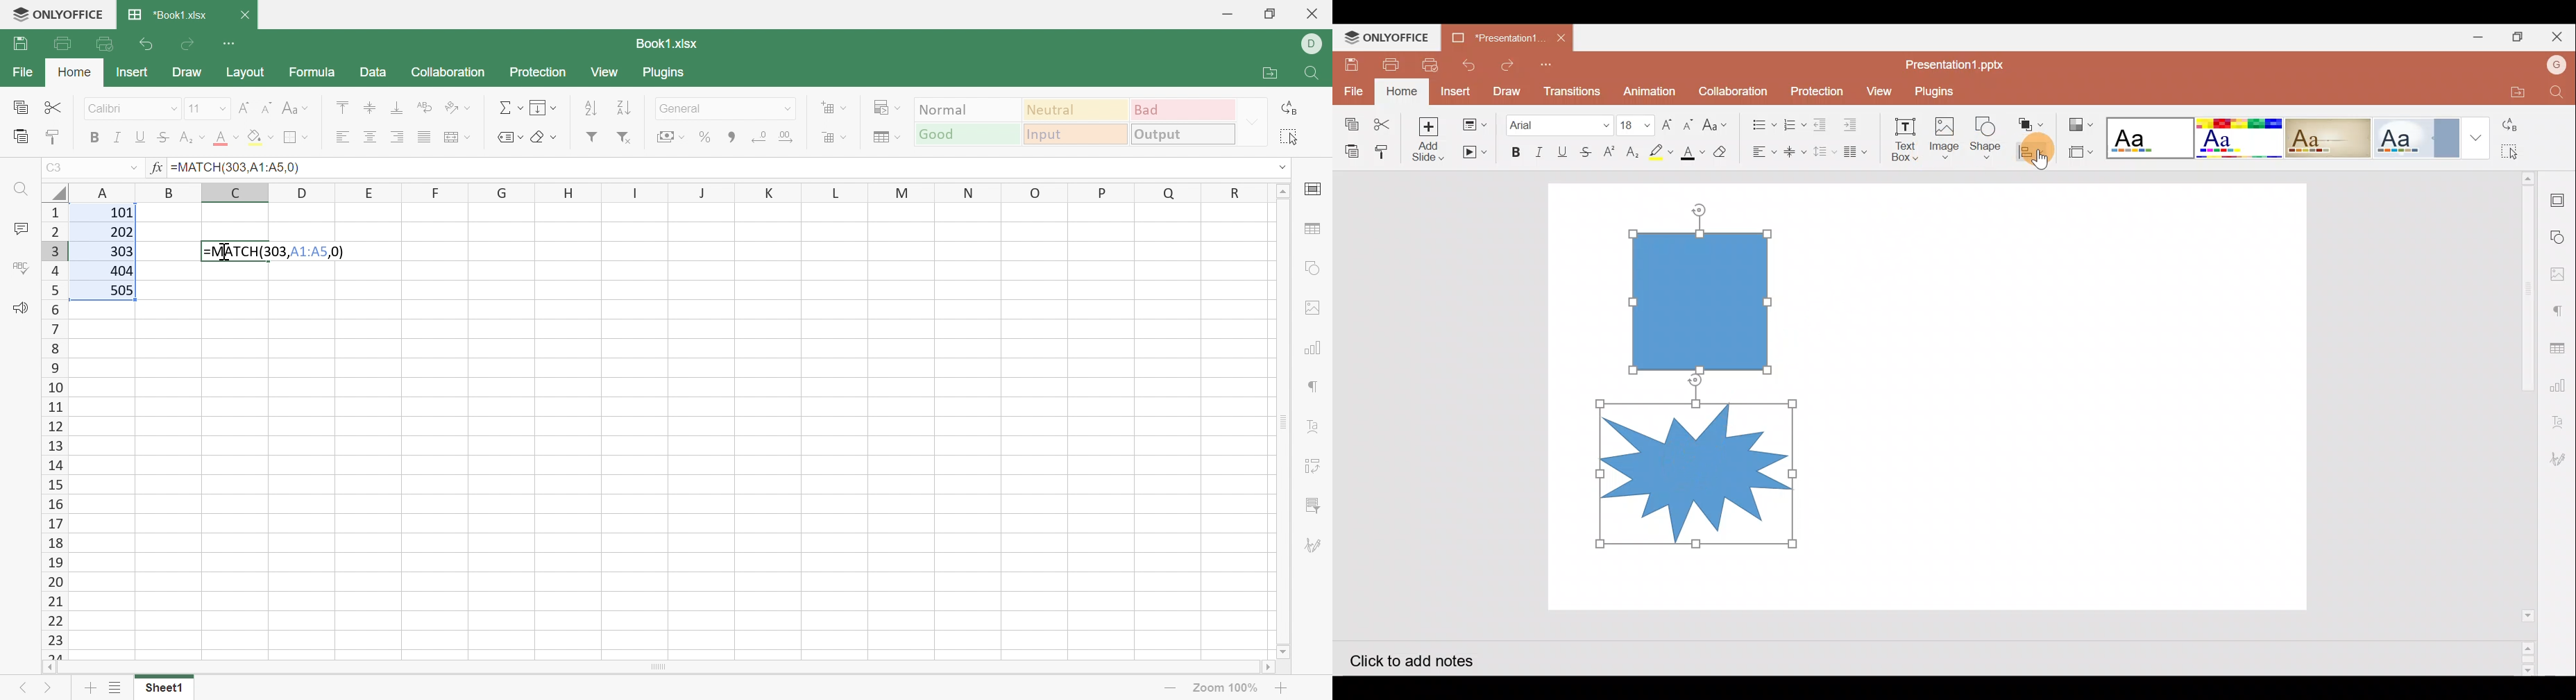 Image resolution: width=2576 pixels, height=700 pixels. I want to click on Undo, so click(1469, 62).